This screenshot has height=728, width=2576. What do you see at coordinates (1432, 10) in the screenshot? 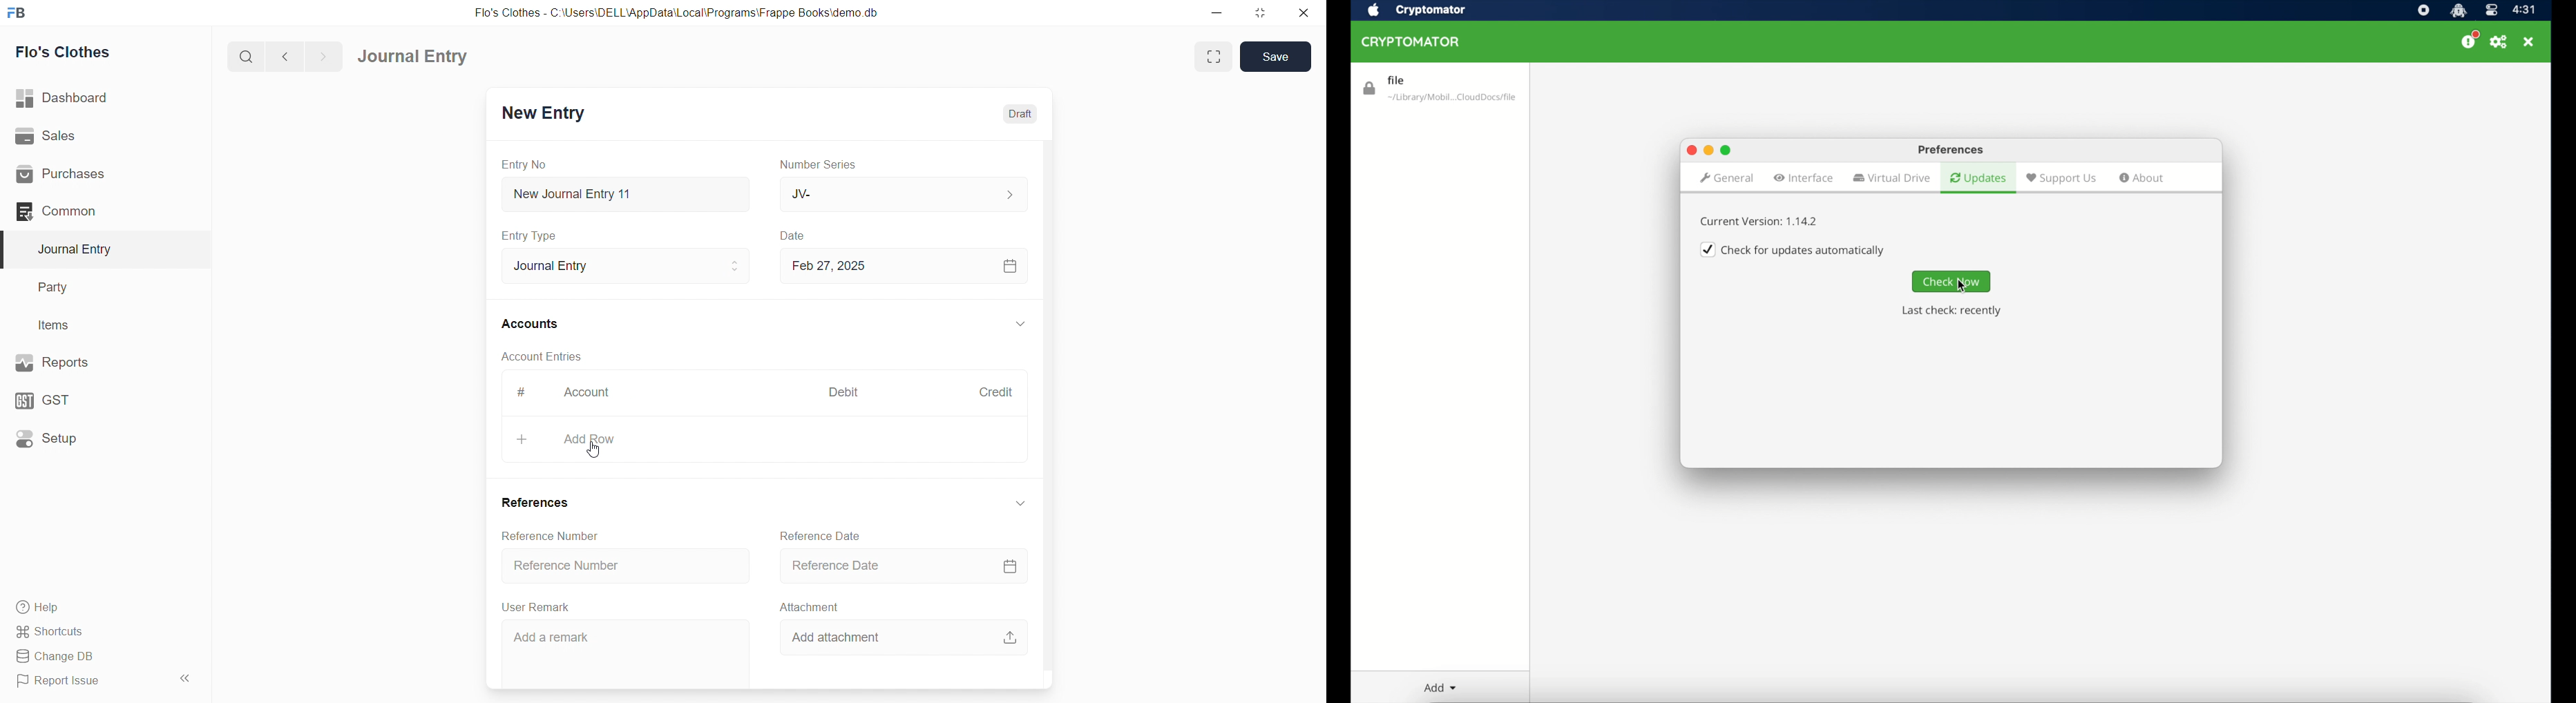
I see `cryptomator` at bounding box center [1432, 10].